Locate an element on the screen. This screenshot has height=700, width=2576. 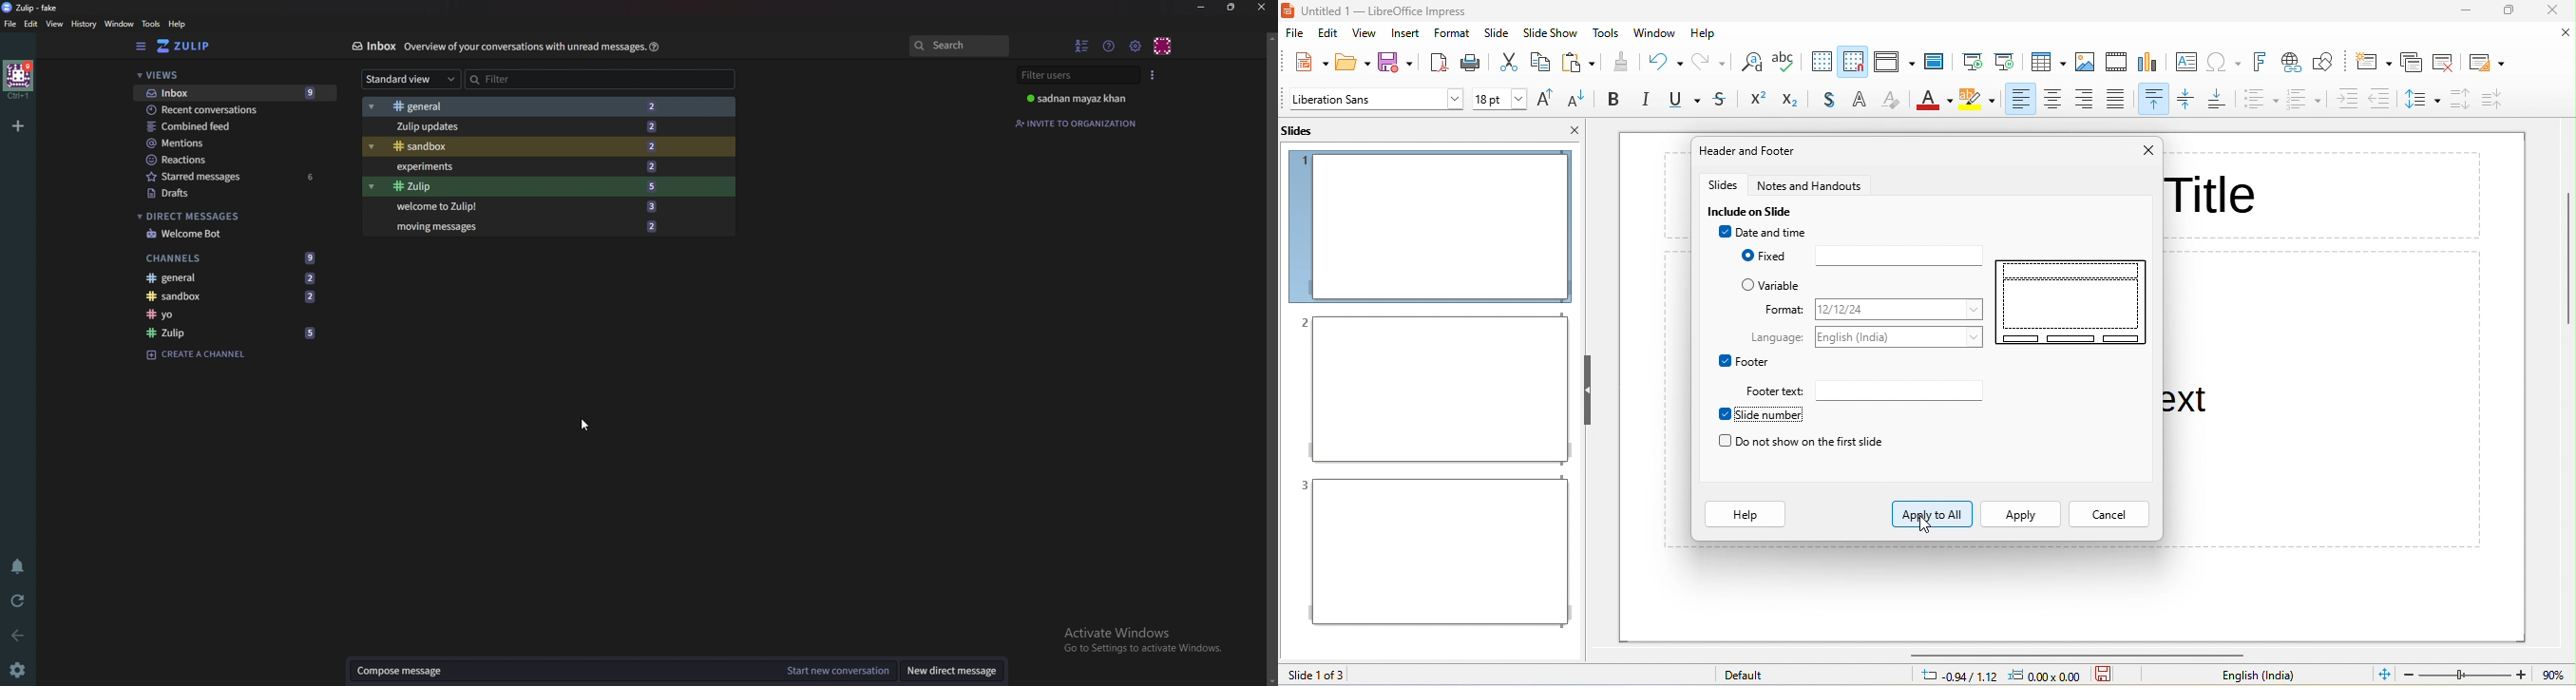
Channels is located at coordinates (232, 257).